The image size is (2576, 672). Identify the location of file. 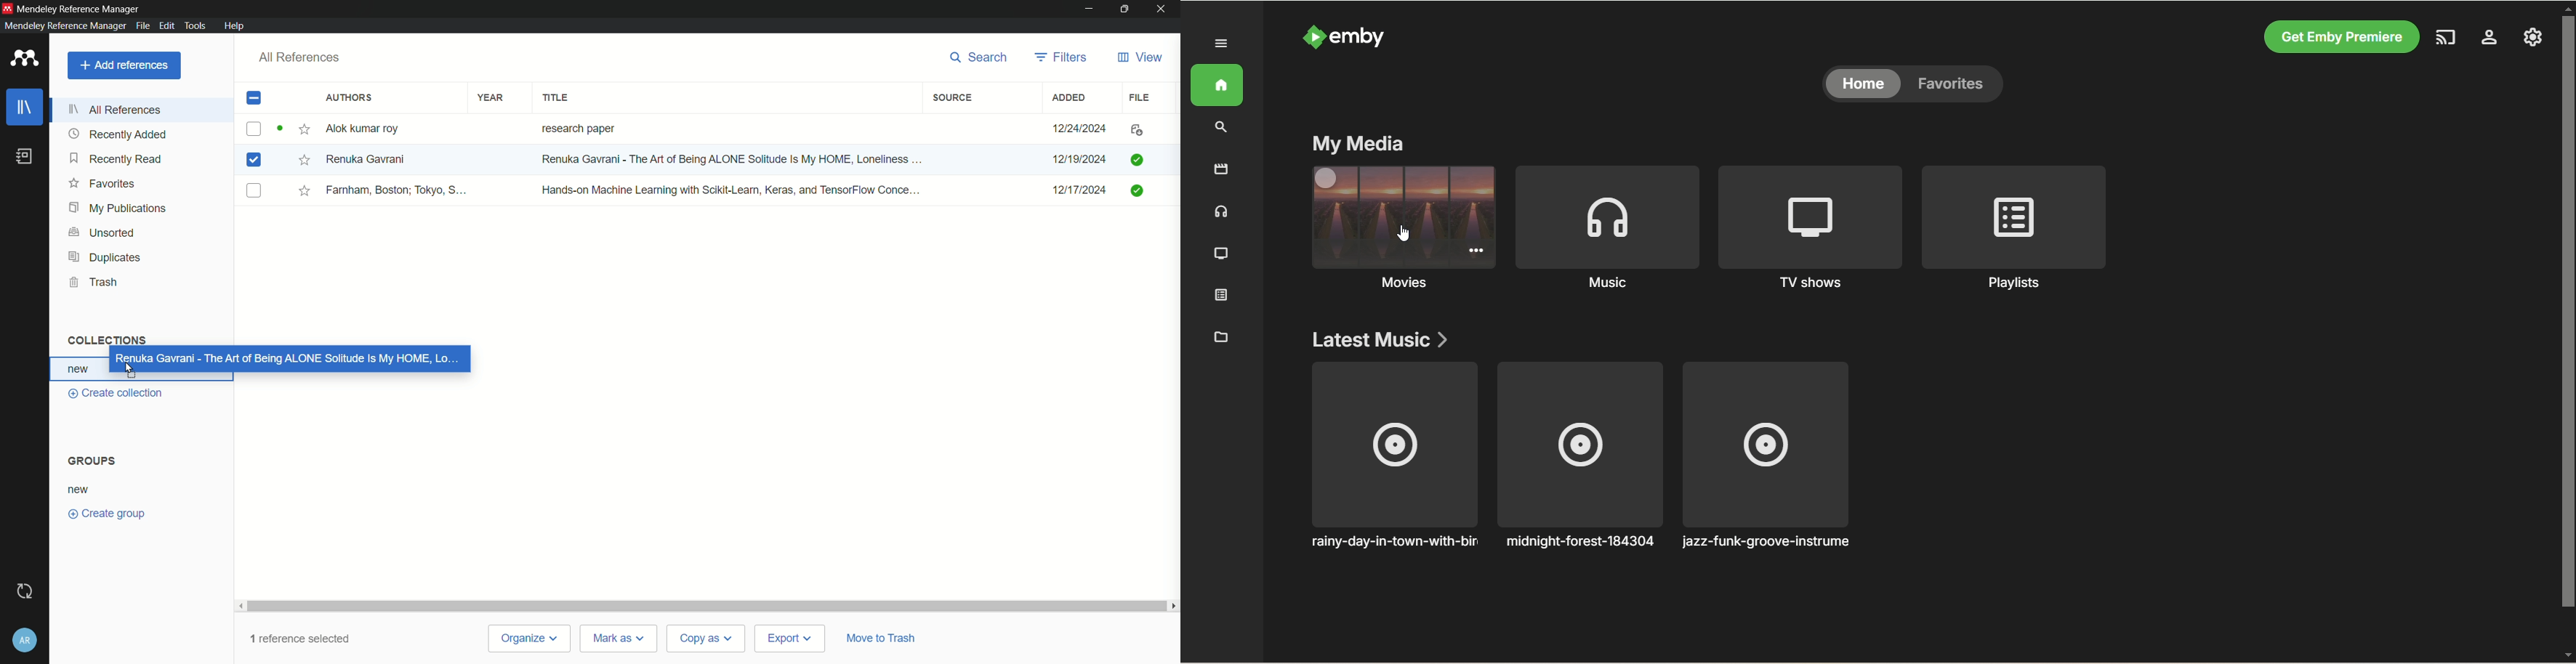
(1135, 130).